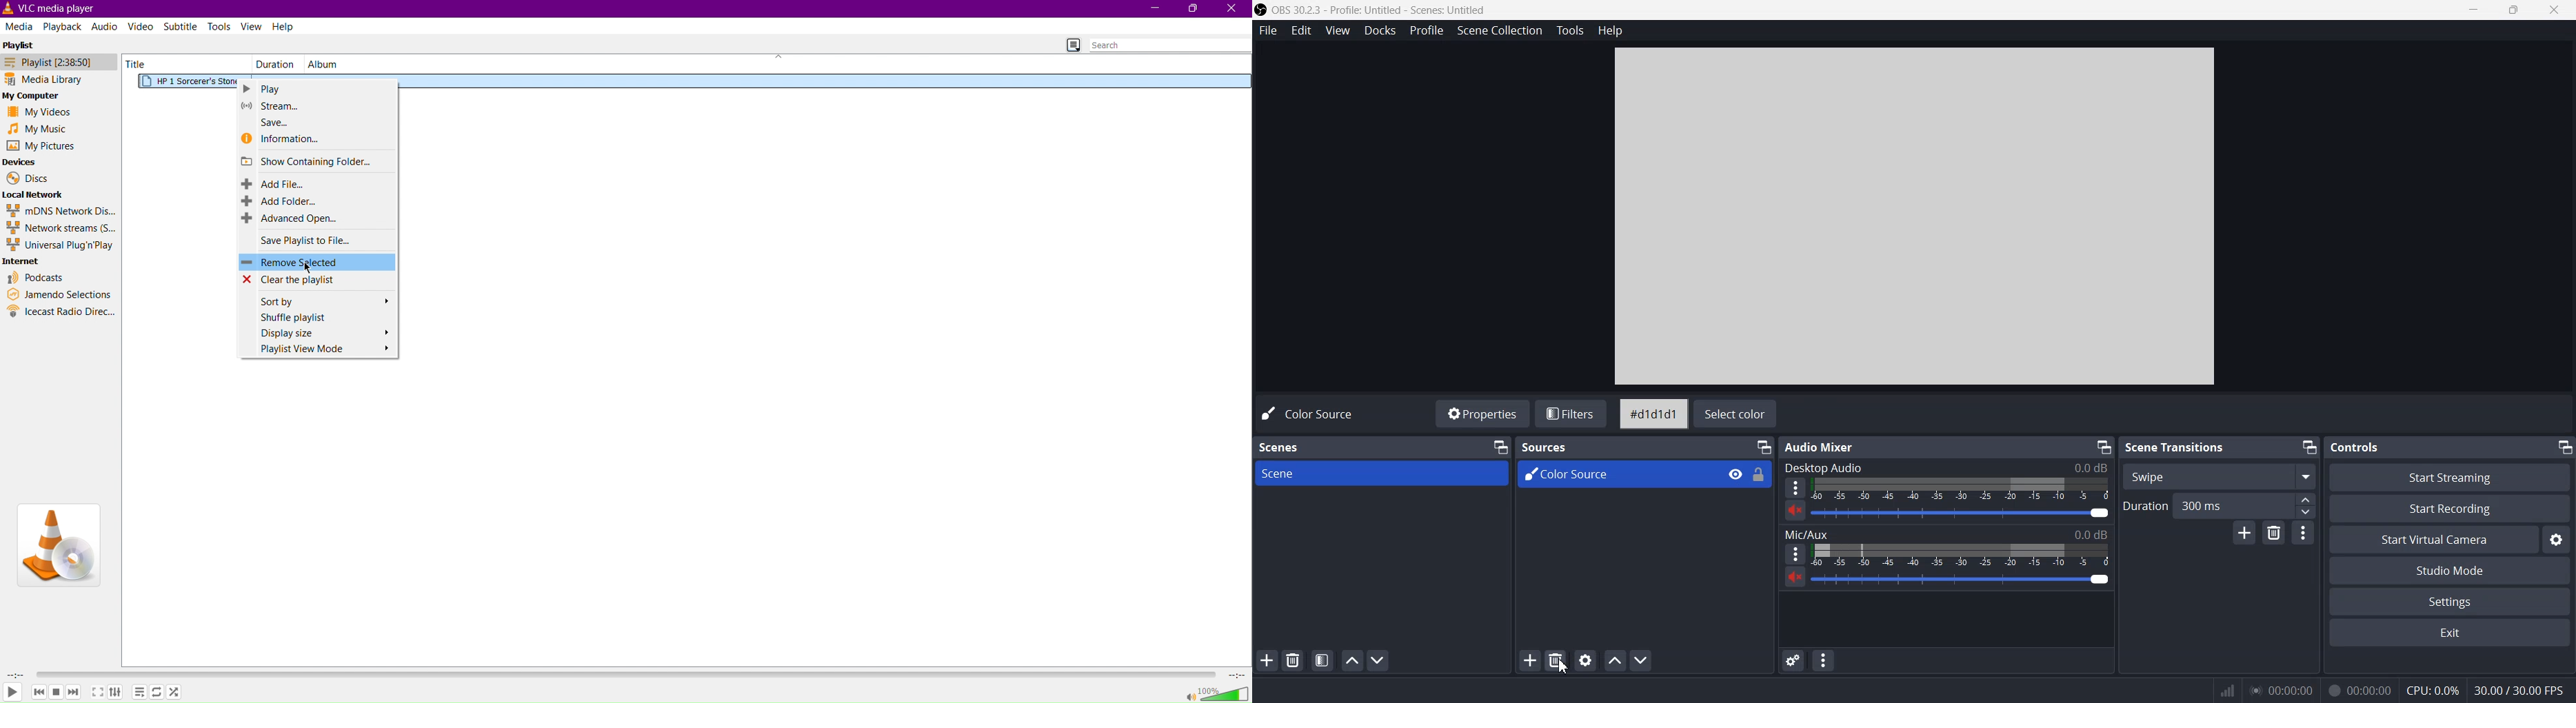 The image size is (2576, 728). I want to click on Remove selected Scene, so click(1294, 660).